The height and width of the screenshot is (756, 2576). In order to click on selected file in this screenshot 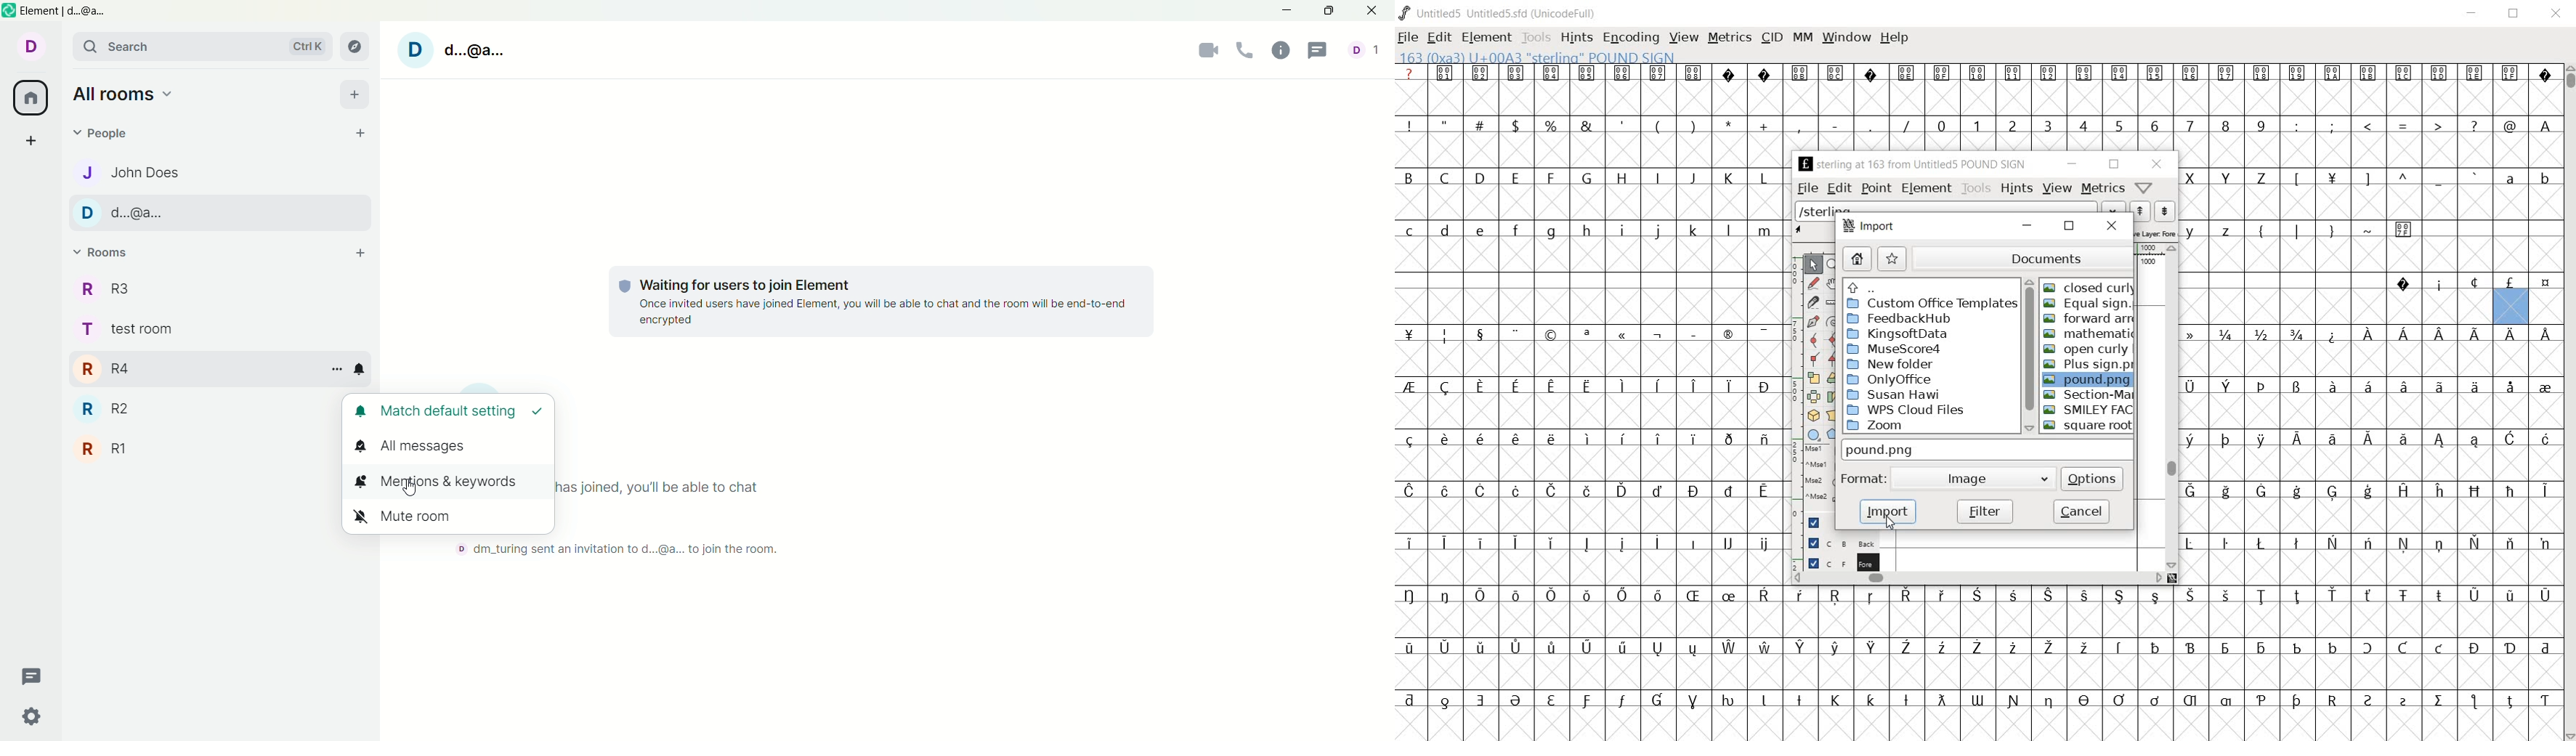, I will do `click(2089, 379)`.